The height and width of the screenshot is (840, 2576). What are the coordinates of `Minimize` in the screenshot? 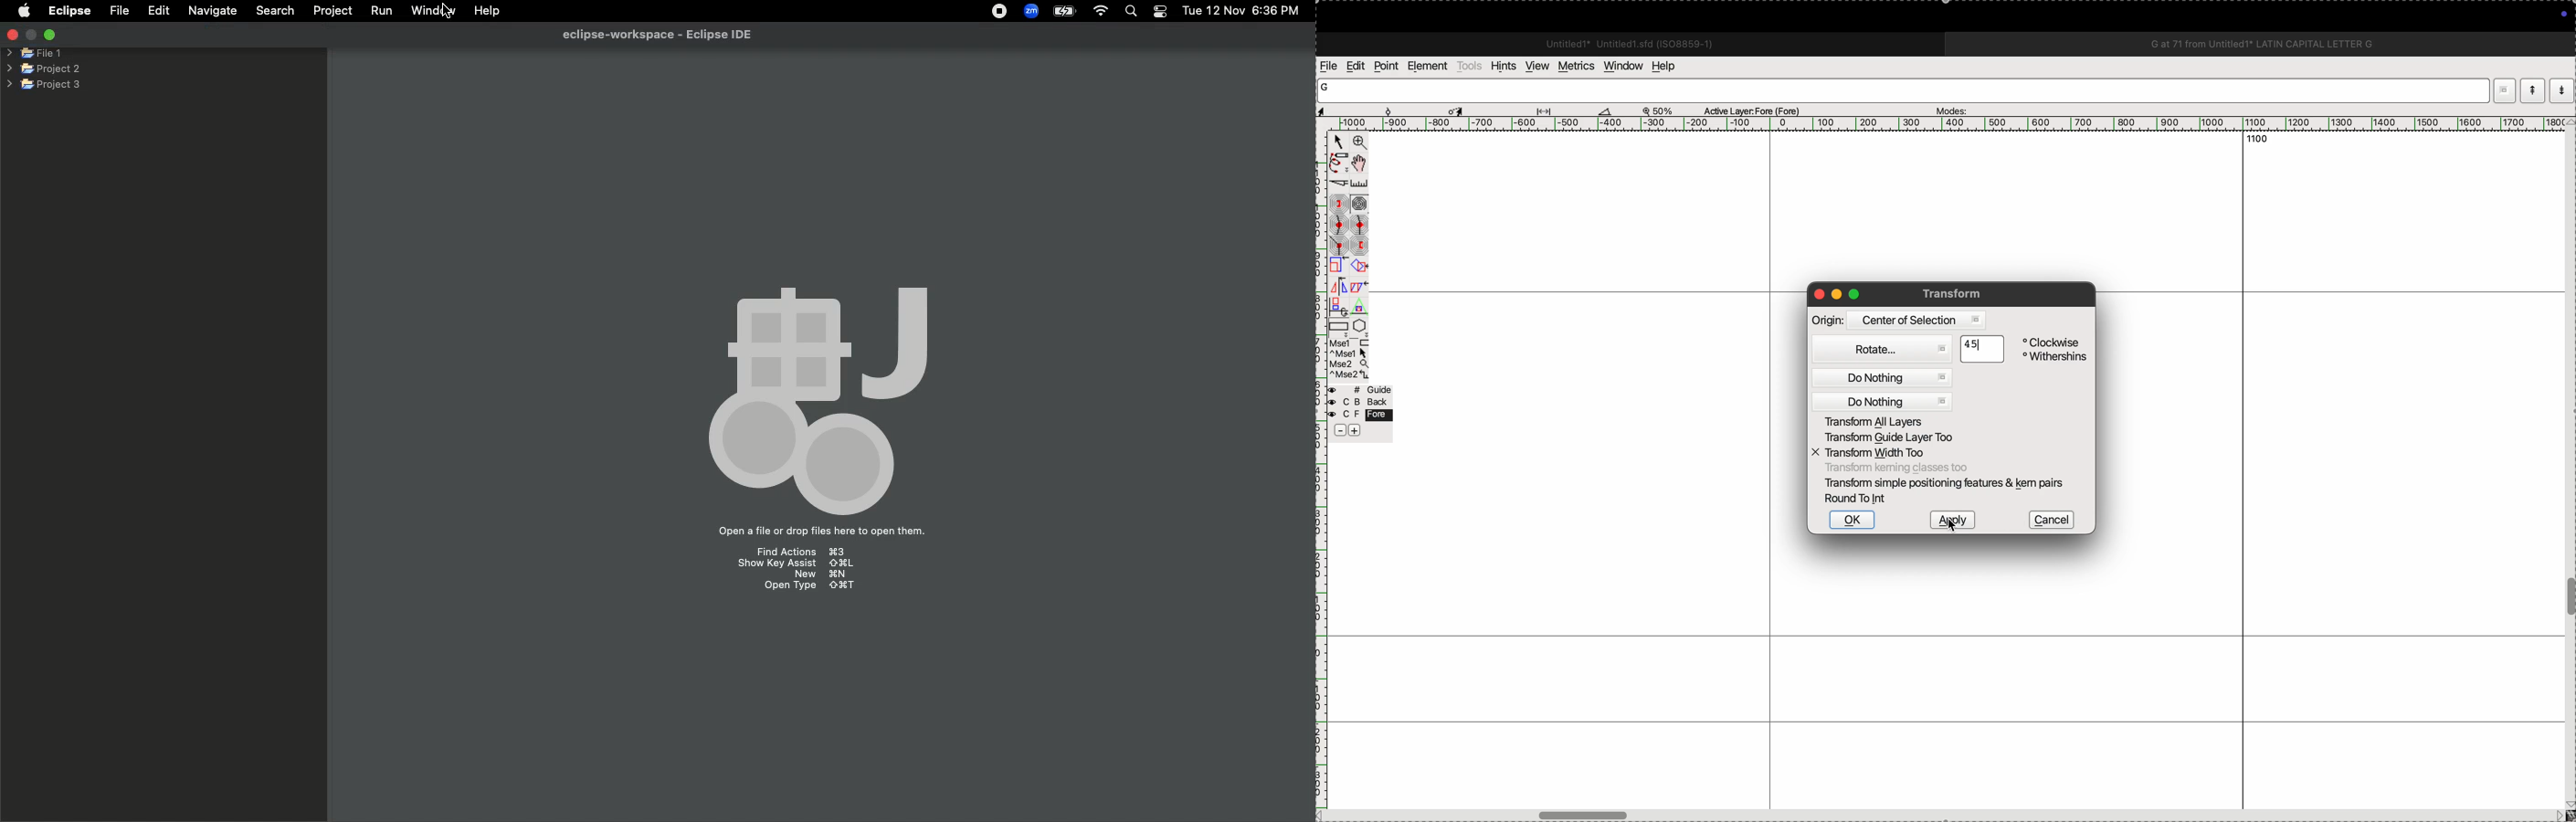 It's located at (49, 34).